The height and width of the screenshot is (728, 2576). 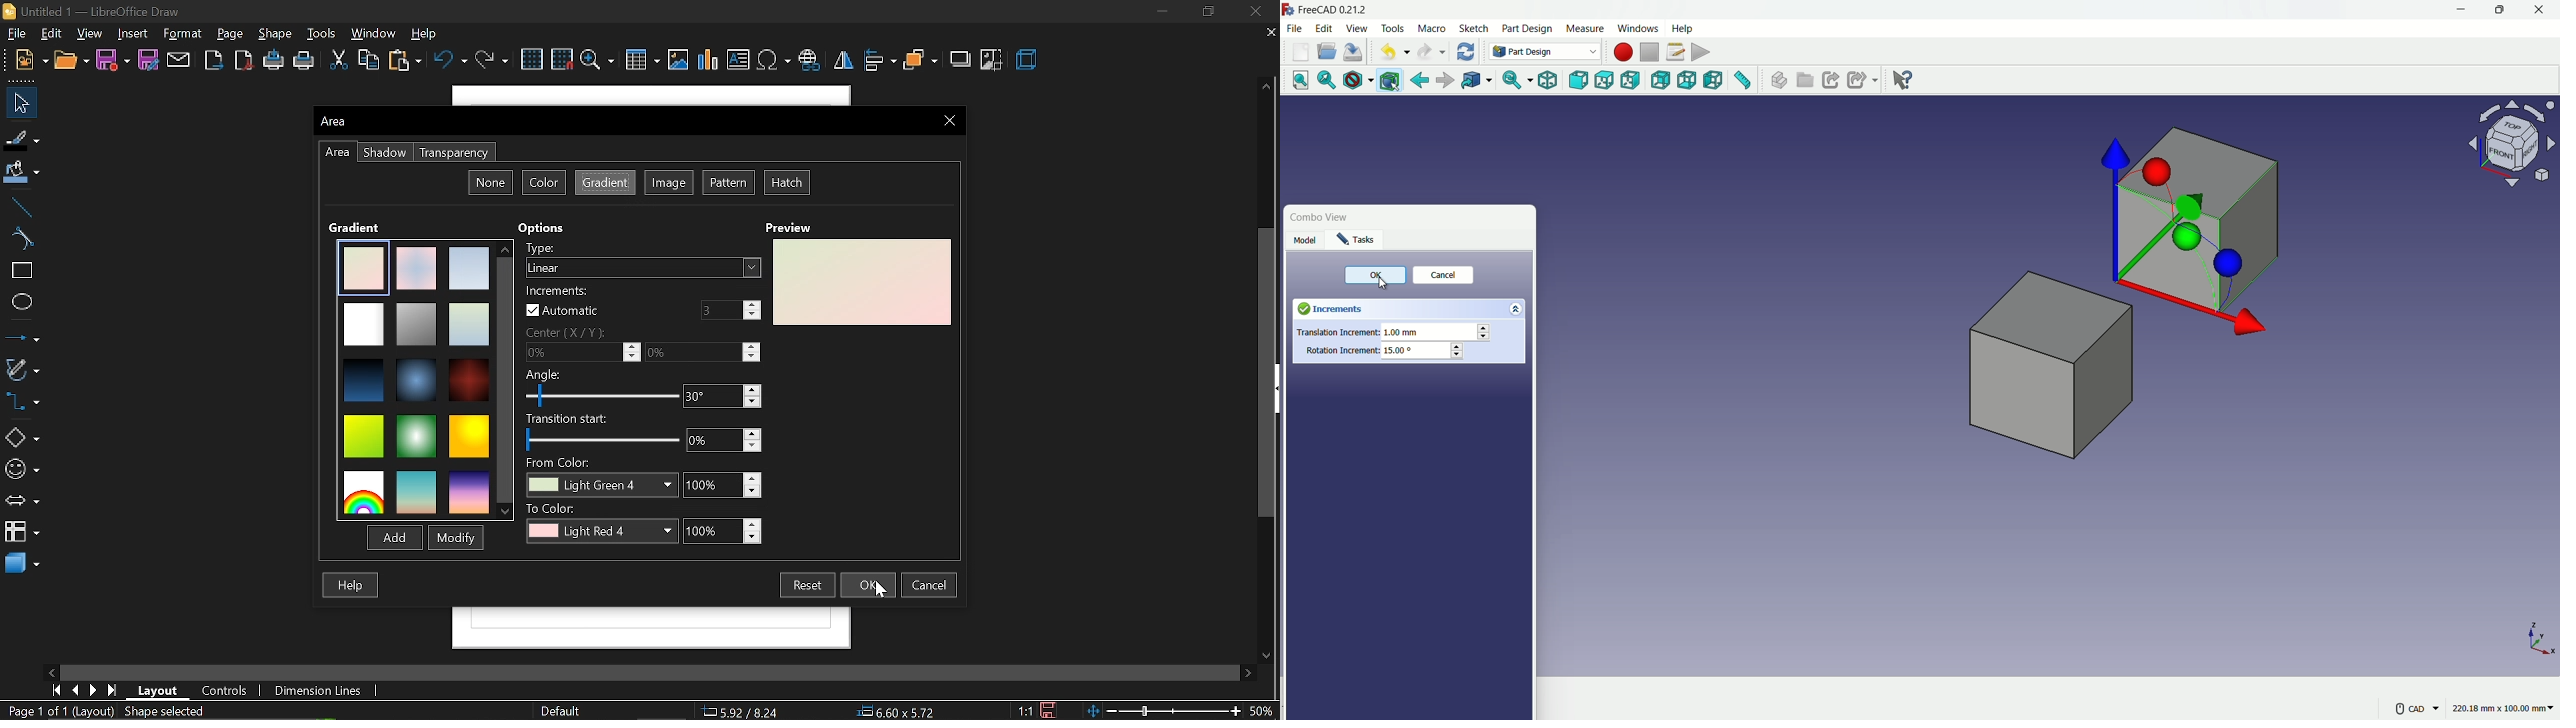 What do you see at coordinates (181, 61) in the screenshot?
I see `attach` at bounding box center [181, 61].